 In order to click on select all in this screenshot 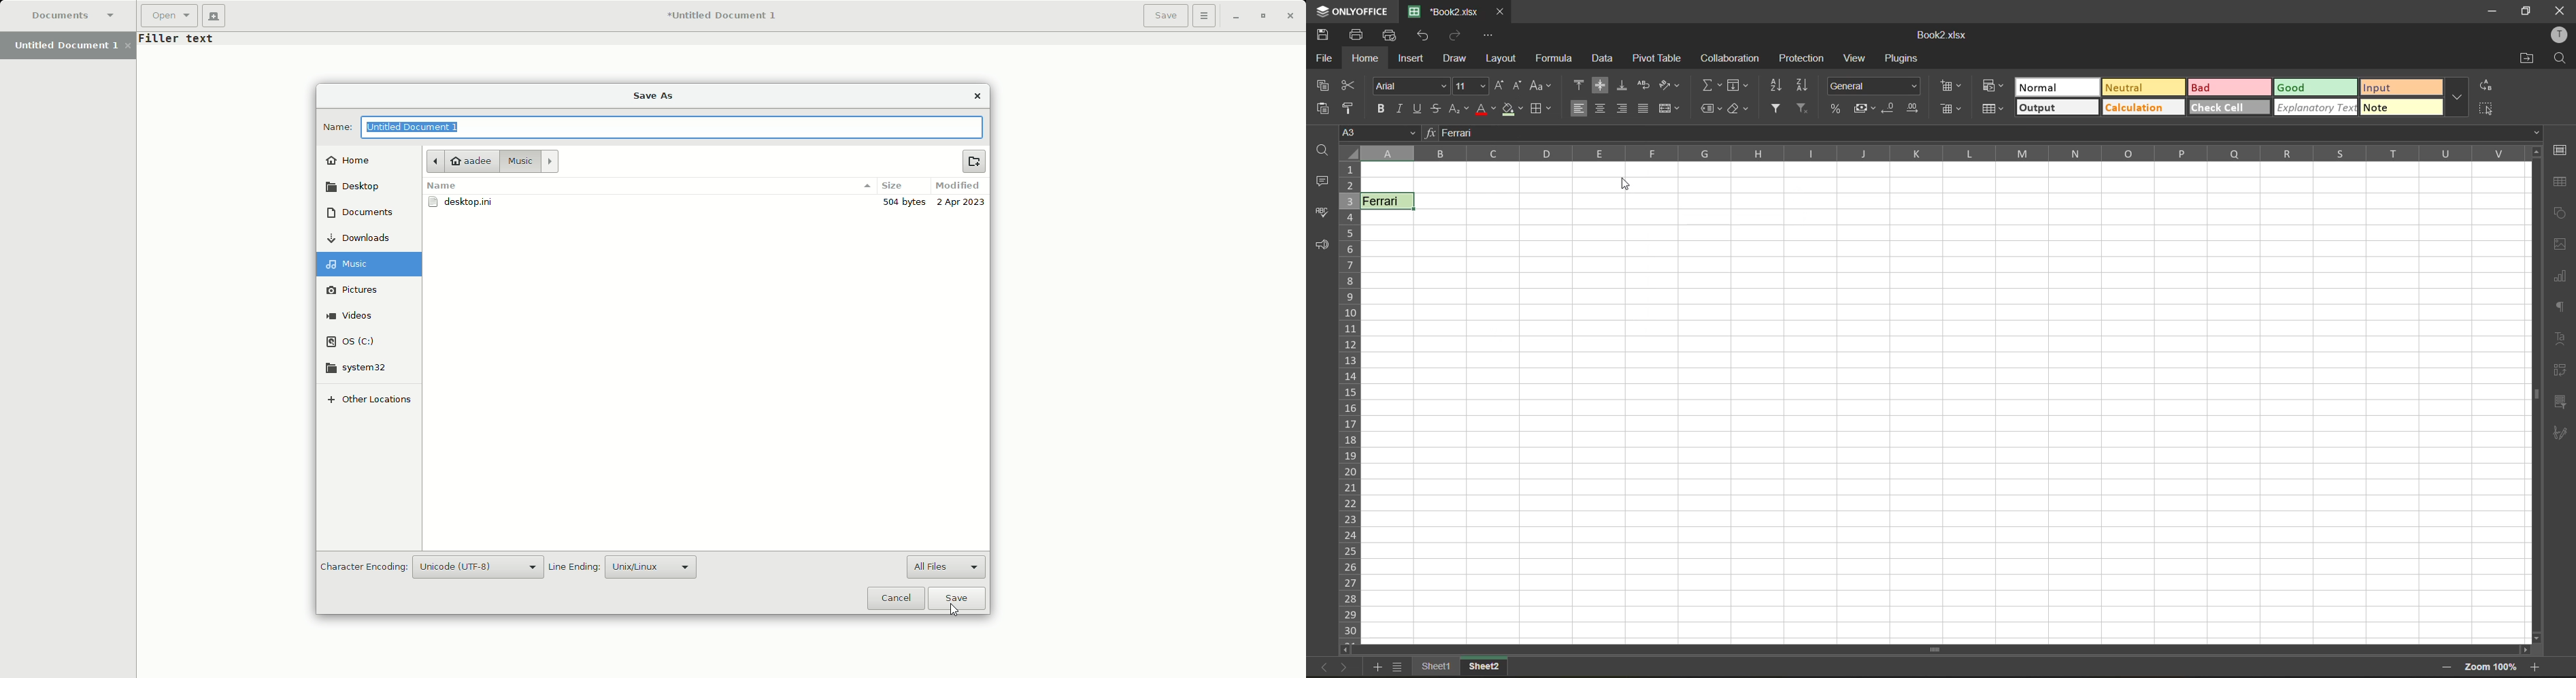, I will do `click(2490, 109)`.